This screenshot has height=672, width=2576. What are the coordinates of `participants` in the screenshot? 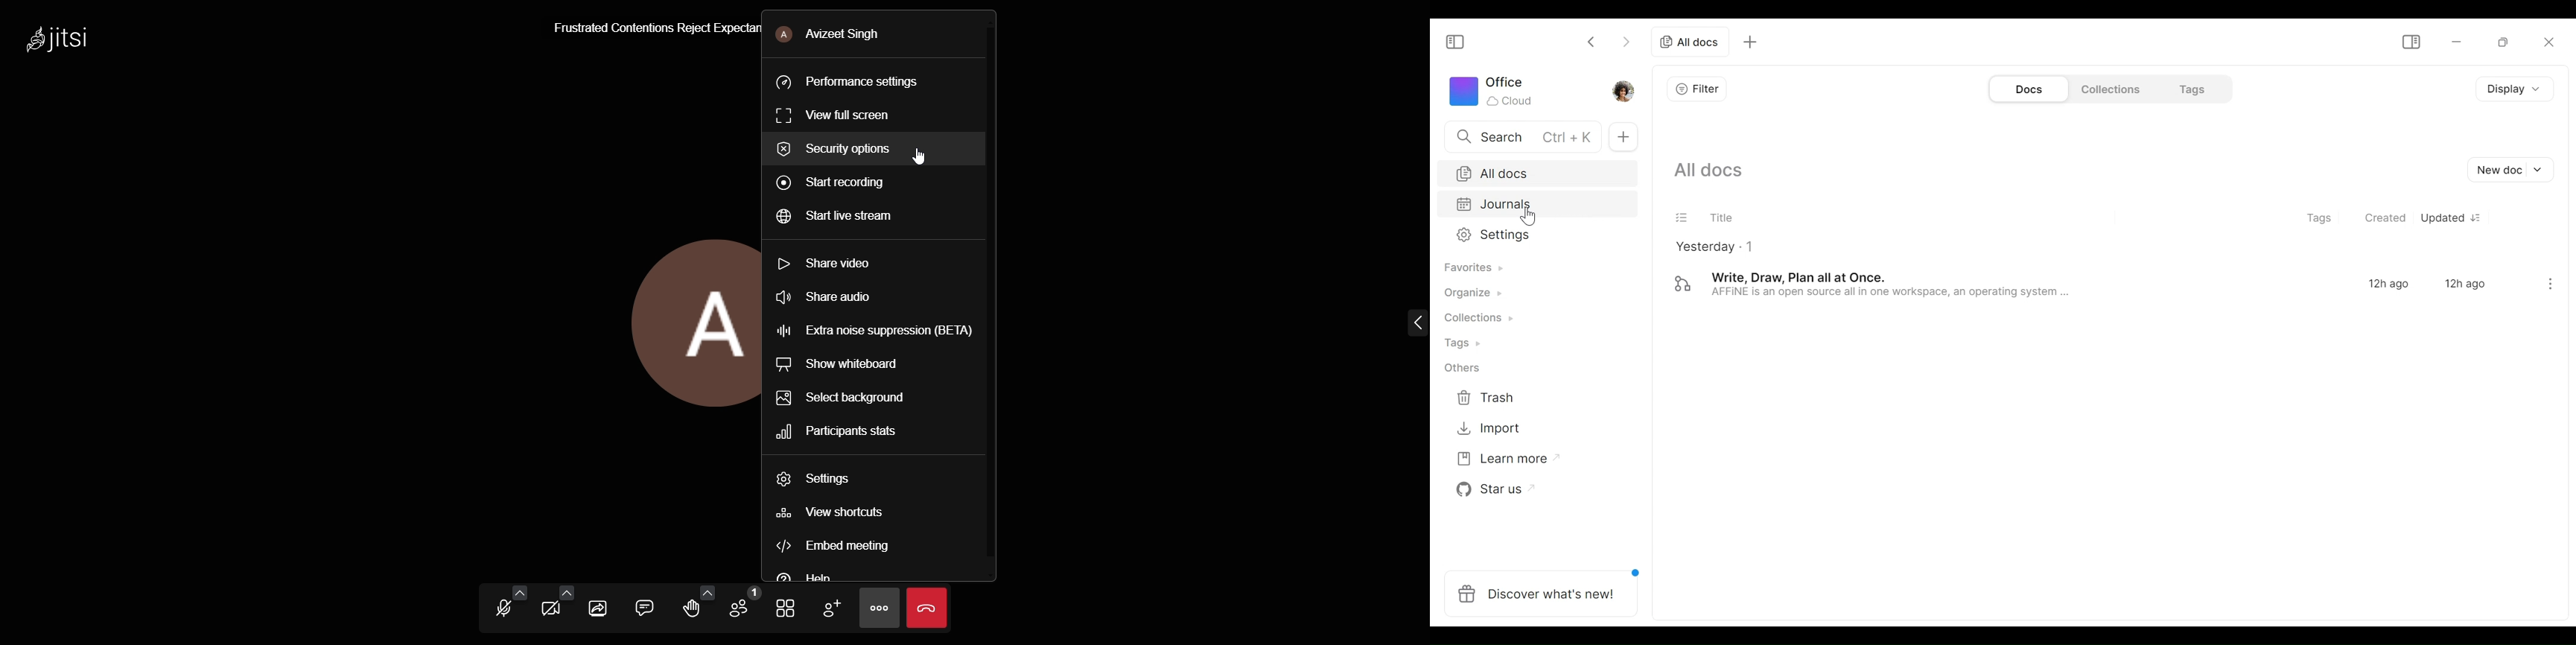 It's located at (745, 602).